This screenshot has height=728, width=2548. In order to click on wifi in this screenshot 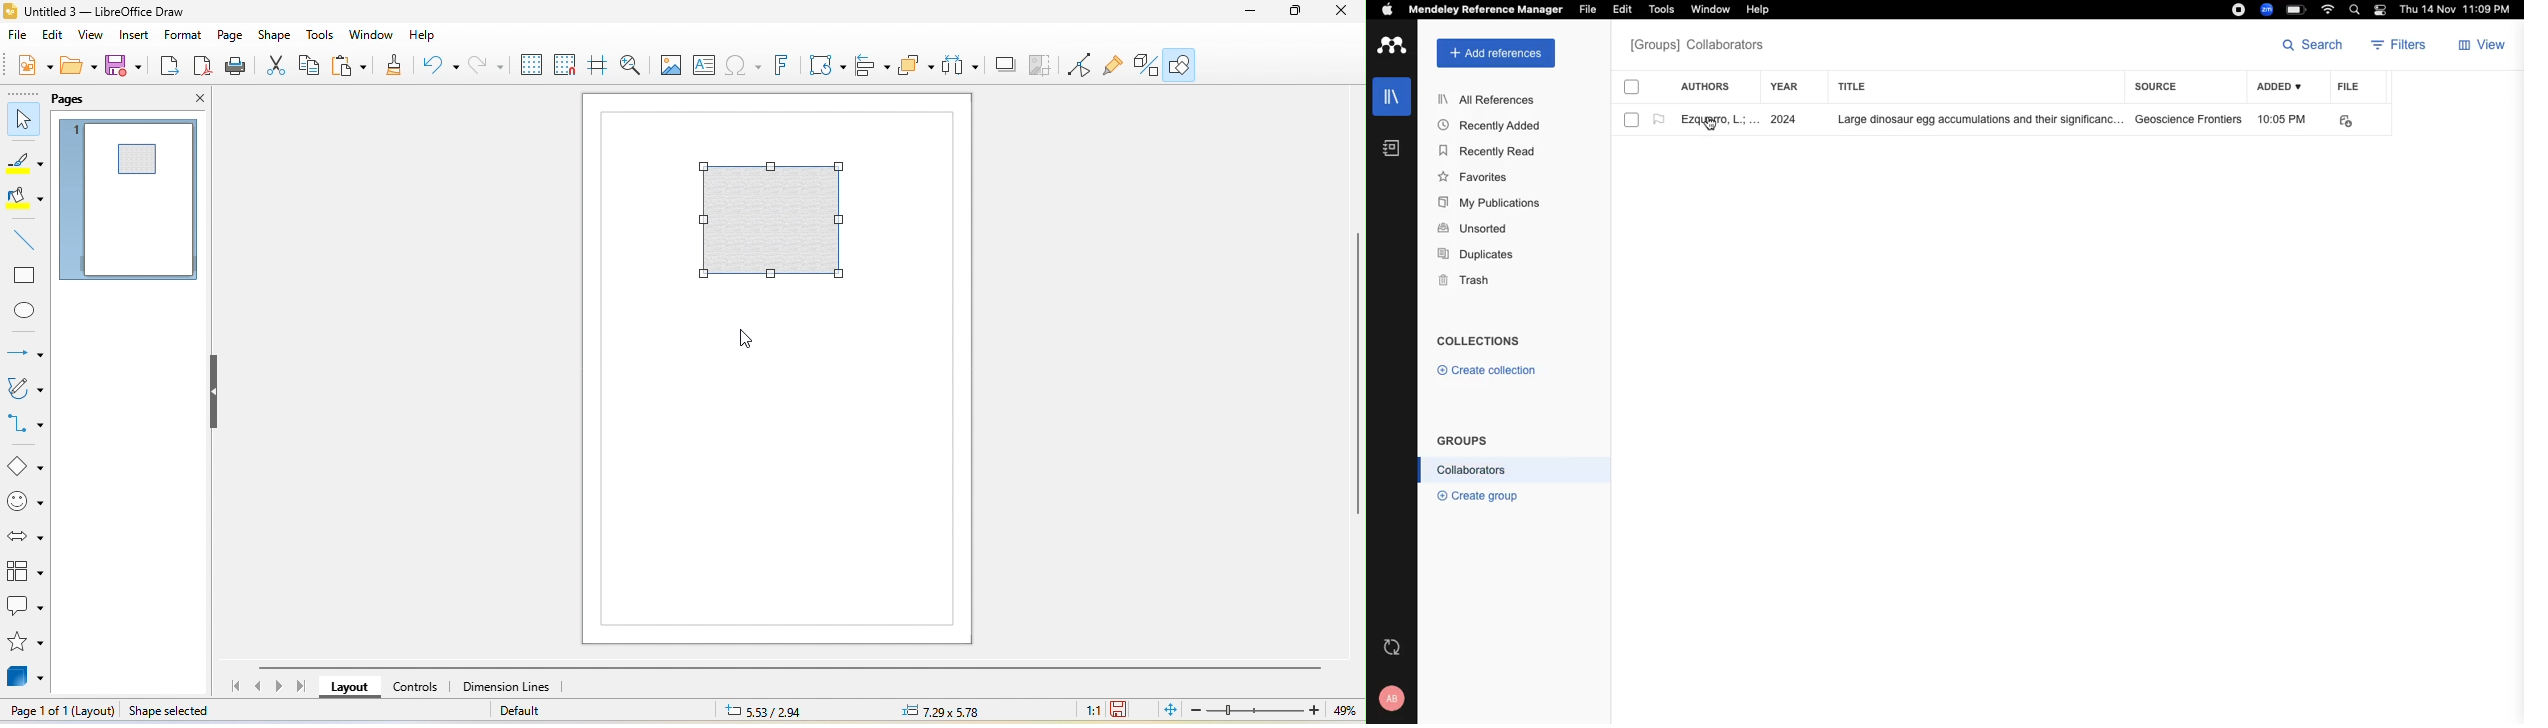, I will do `click(2331, 10)`.